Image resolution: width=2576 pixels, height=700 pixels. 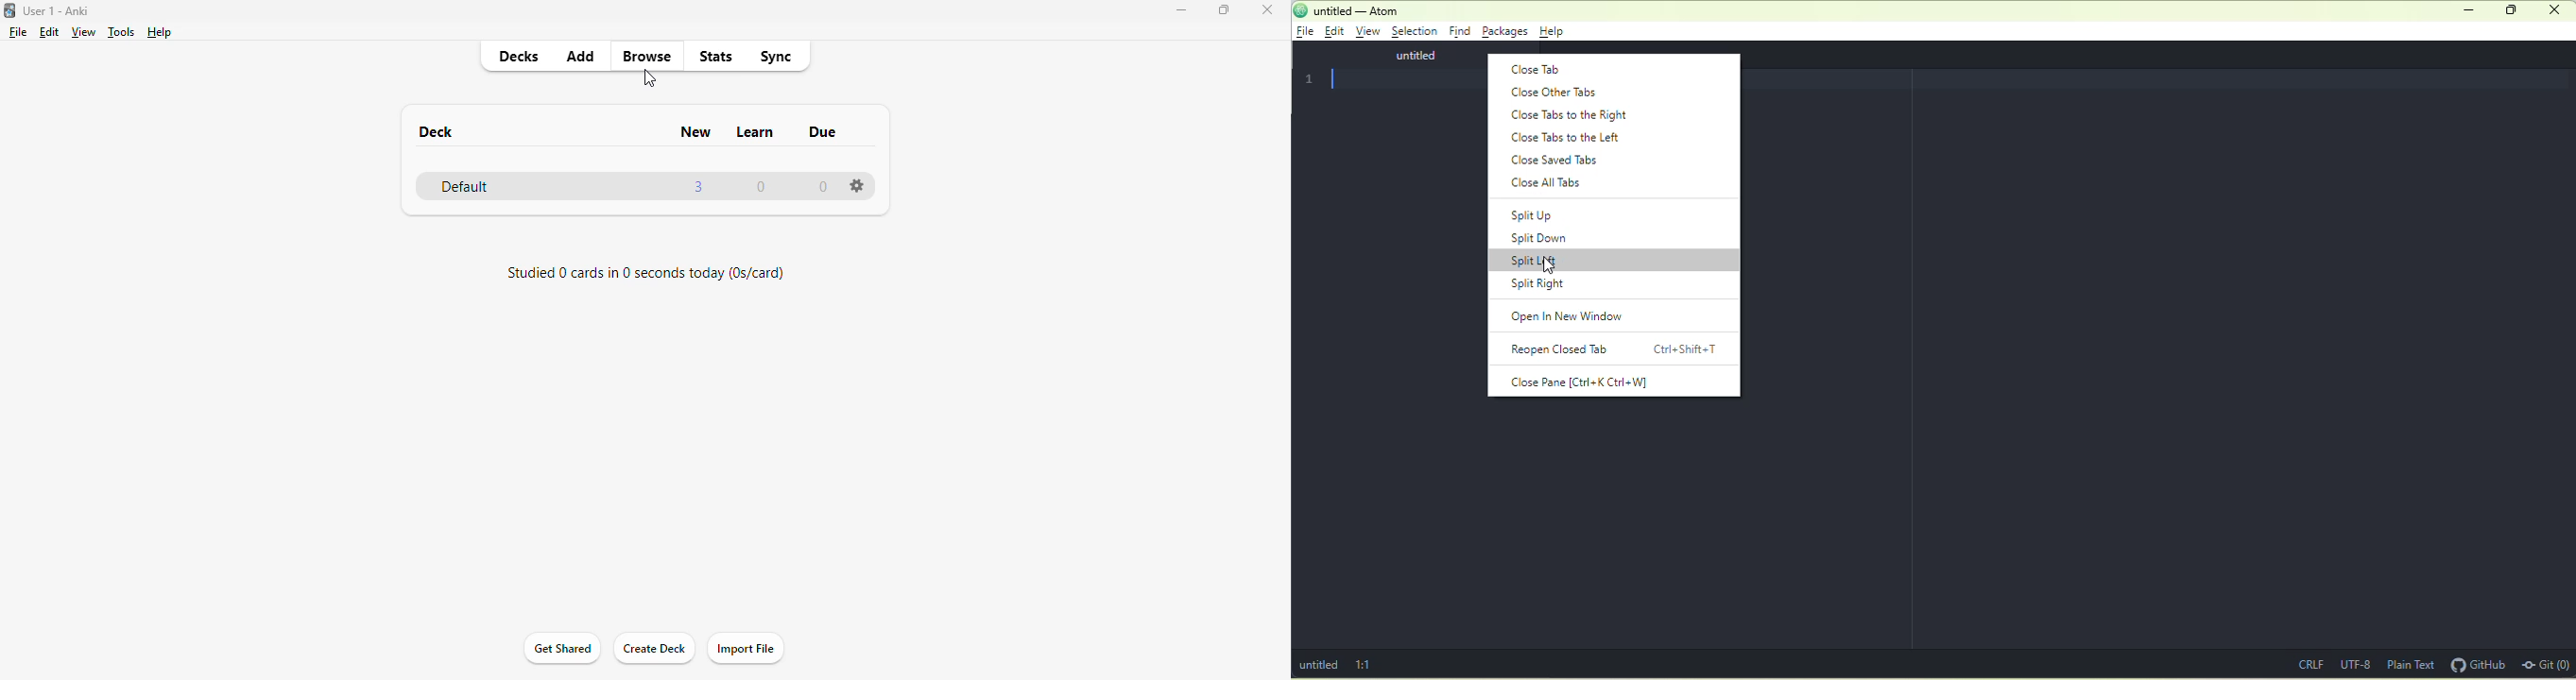 What do you see at coordinates (2478, 664) in the screenshot?
I see `github` at bounding box center [2478, 664].